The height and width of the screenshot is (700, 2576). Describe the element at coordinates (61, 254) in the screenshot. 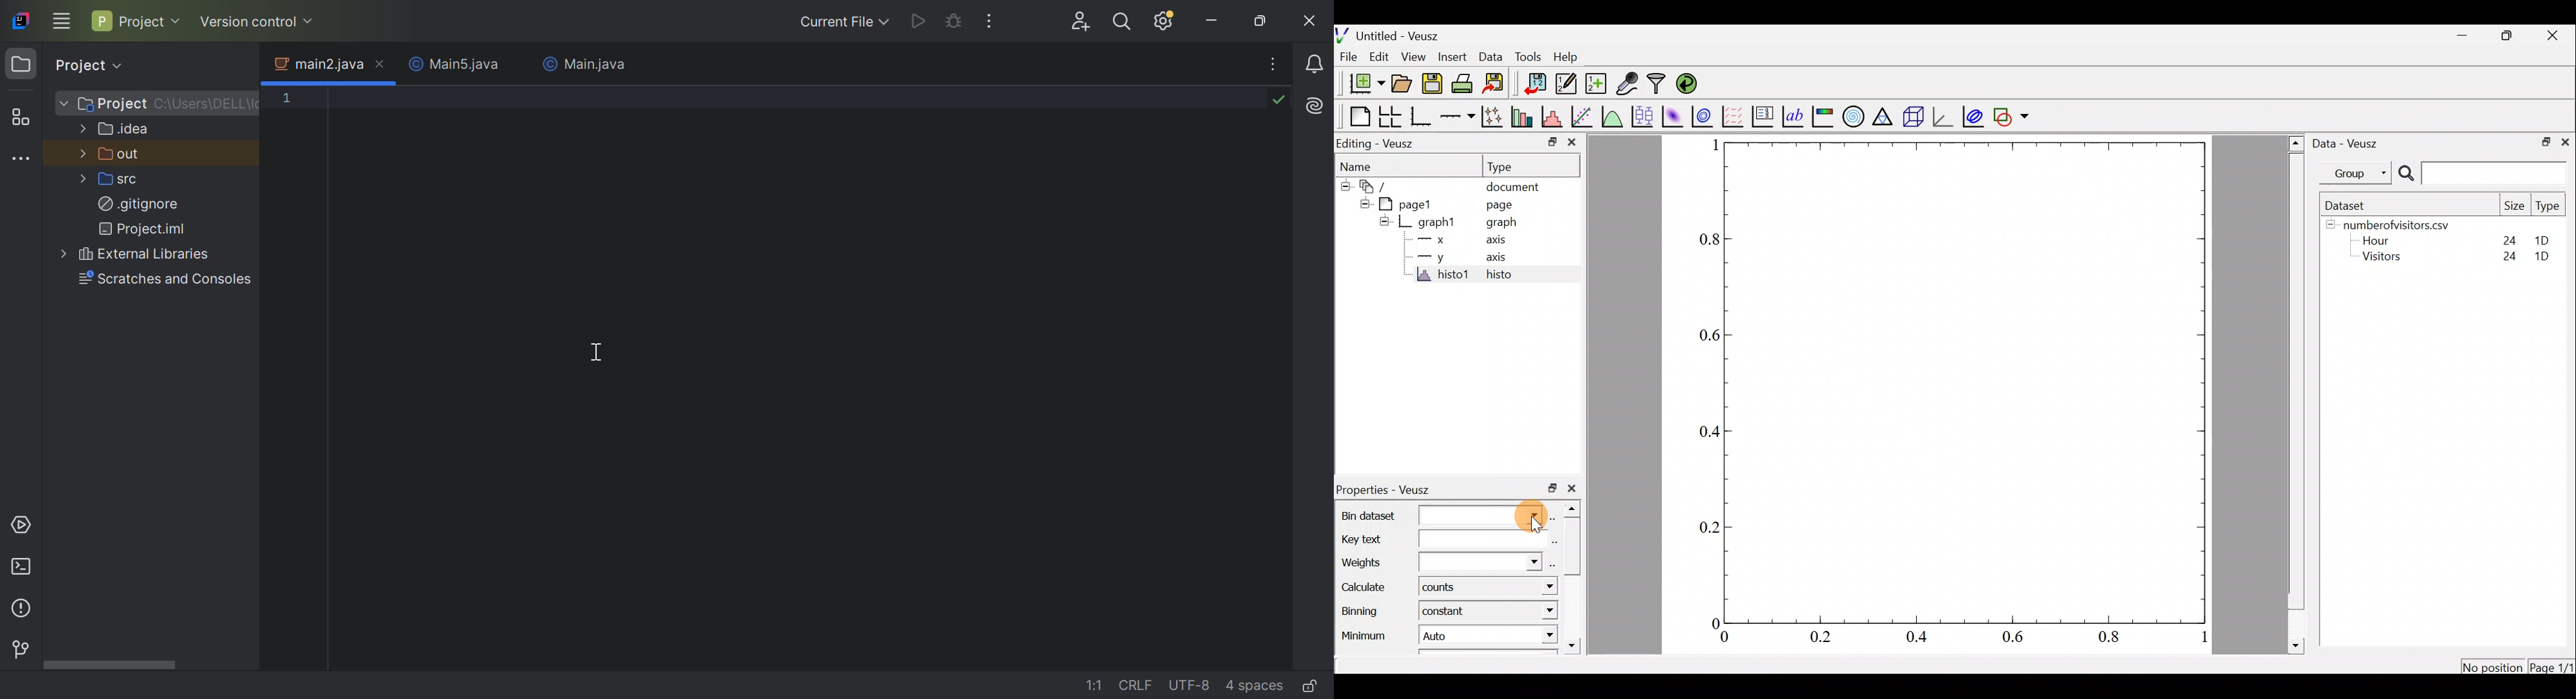

I see `More` at that location.